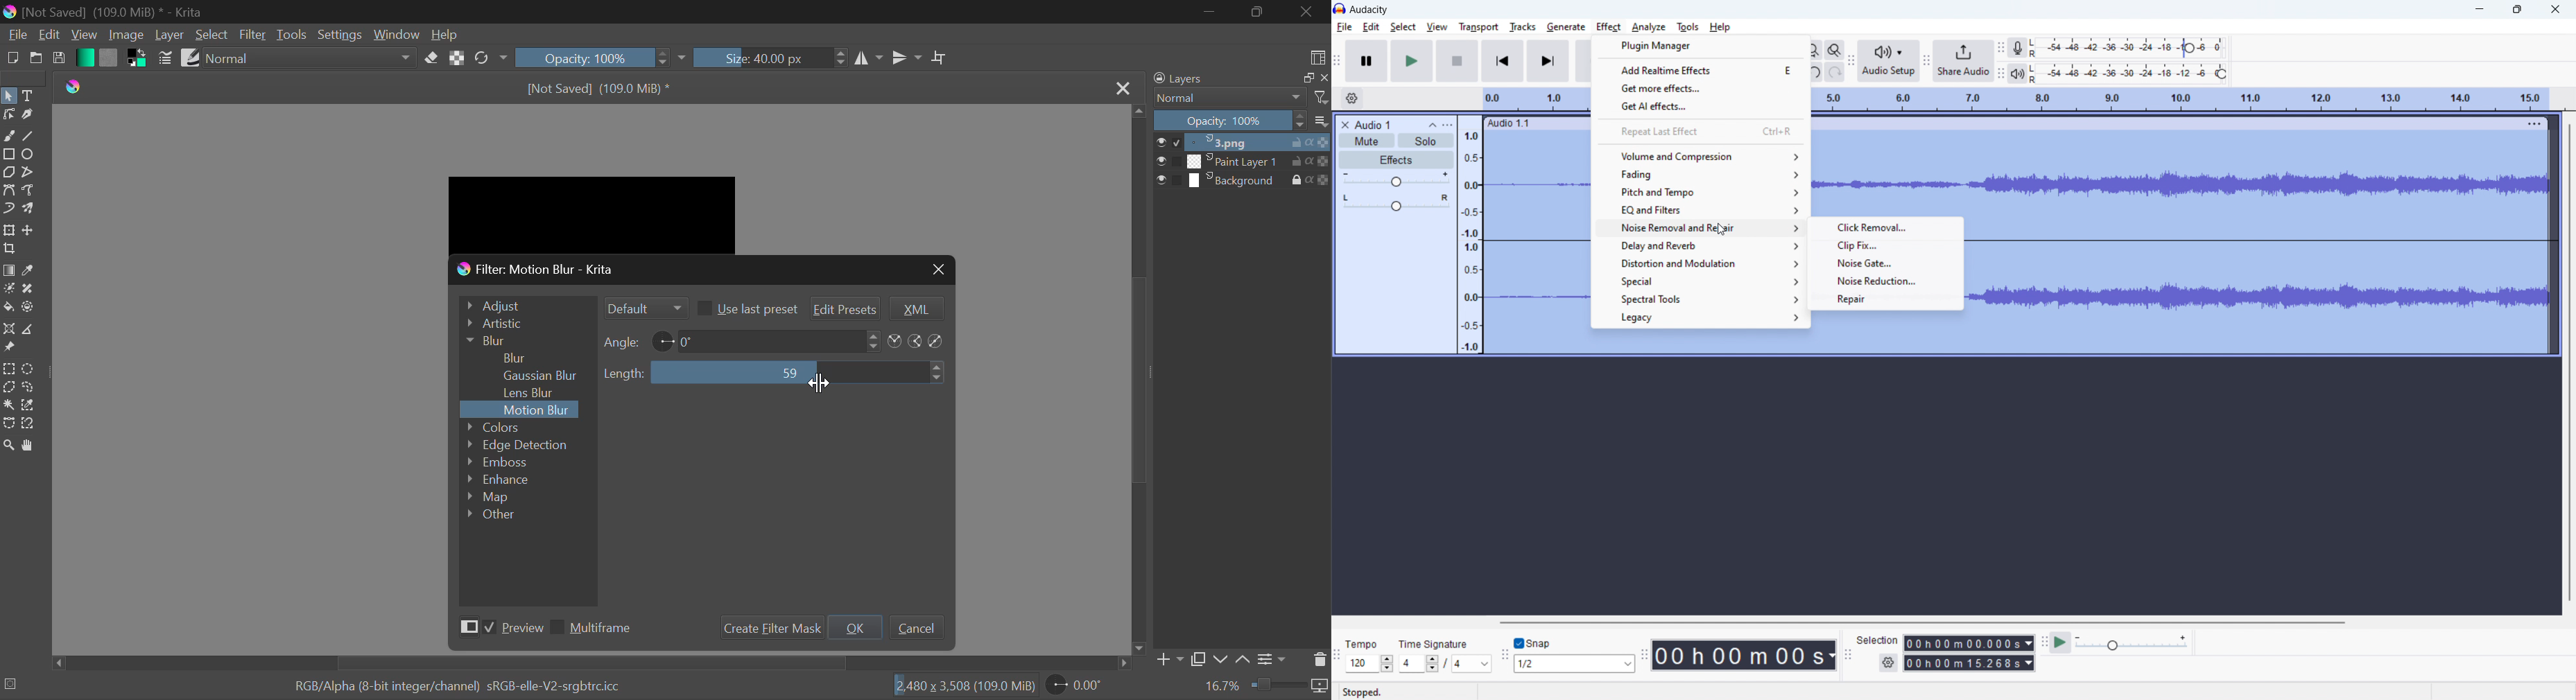 The image size is (2576, 700). Describe the element at coordinates (1878, 640) in the screenshot. I see `Selection` at that location.